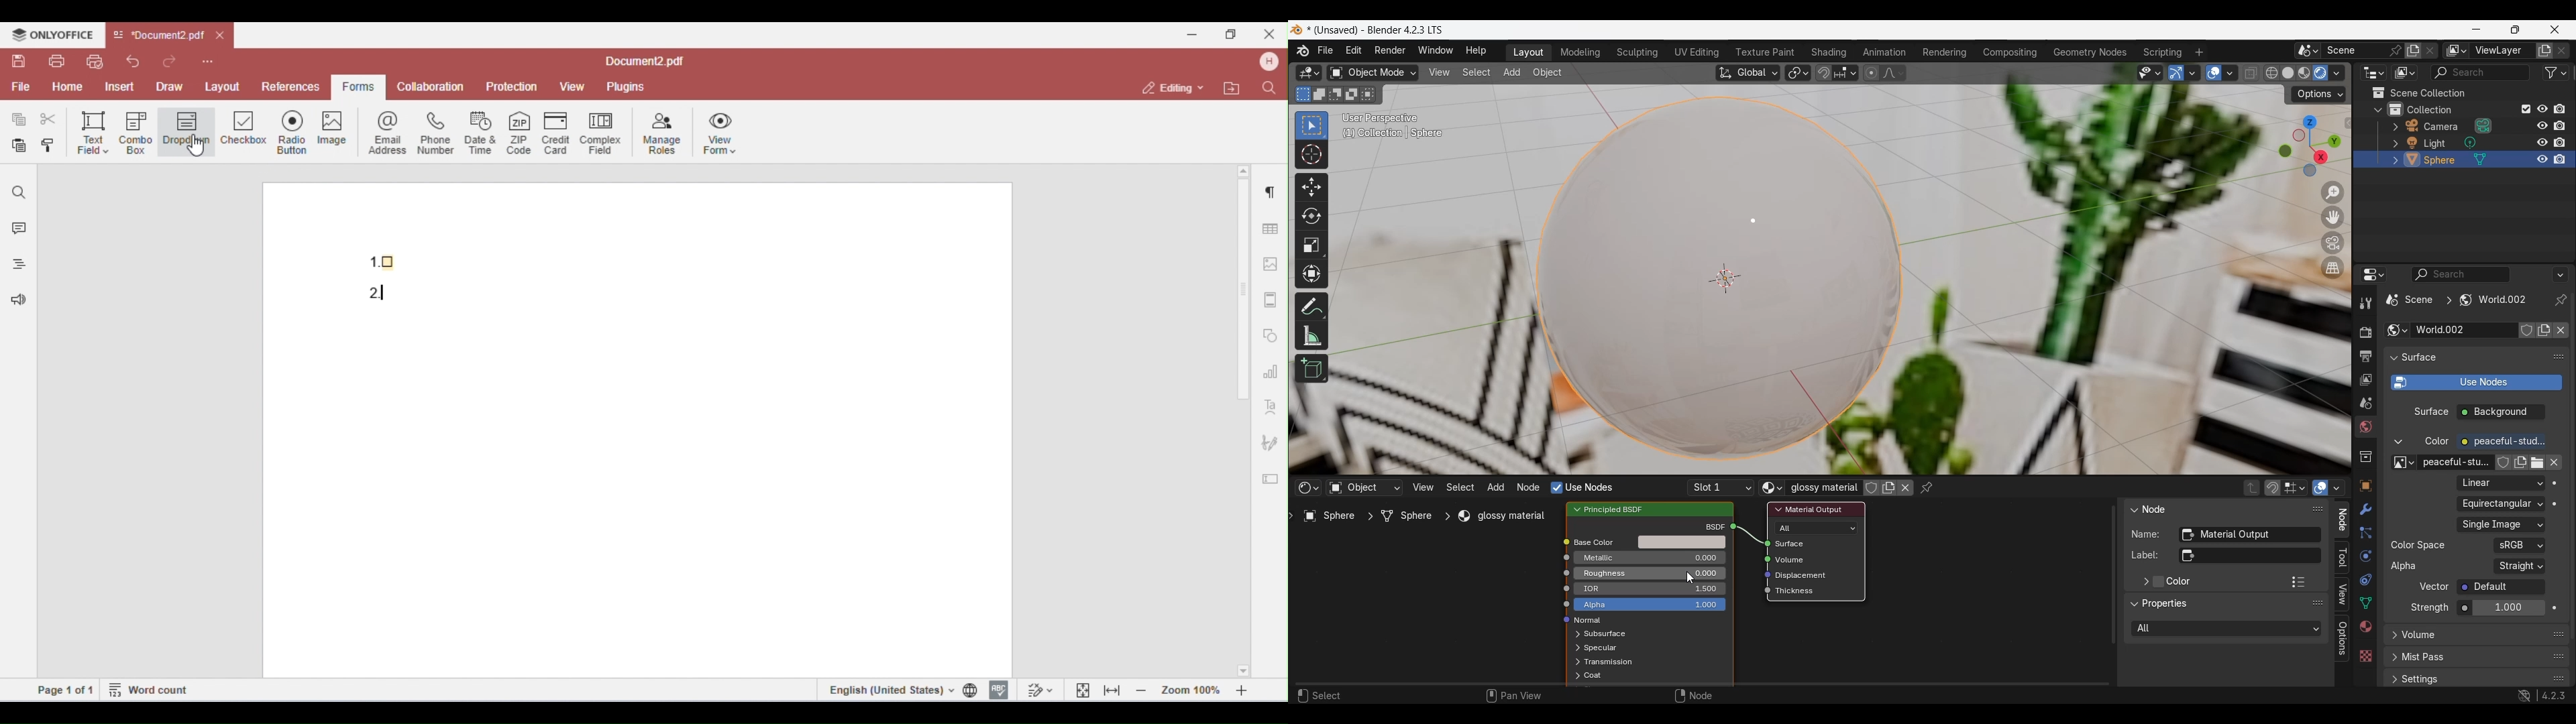  What do you see at coordinates (2090, 52) in the screenshot?
I see `Geometry nodes workspace` at bounding box center [2090, 52].